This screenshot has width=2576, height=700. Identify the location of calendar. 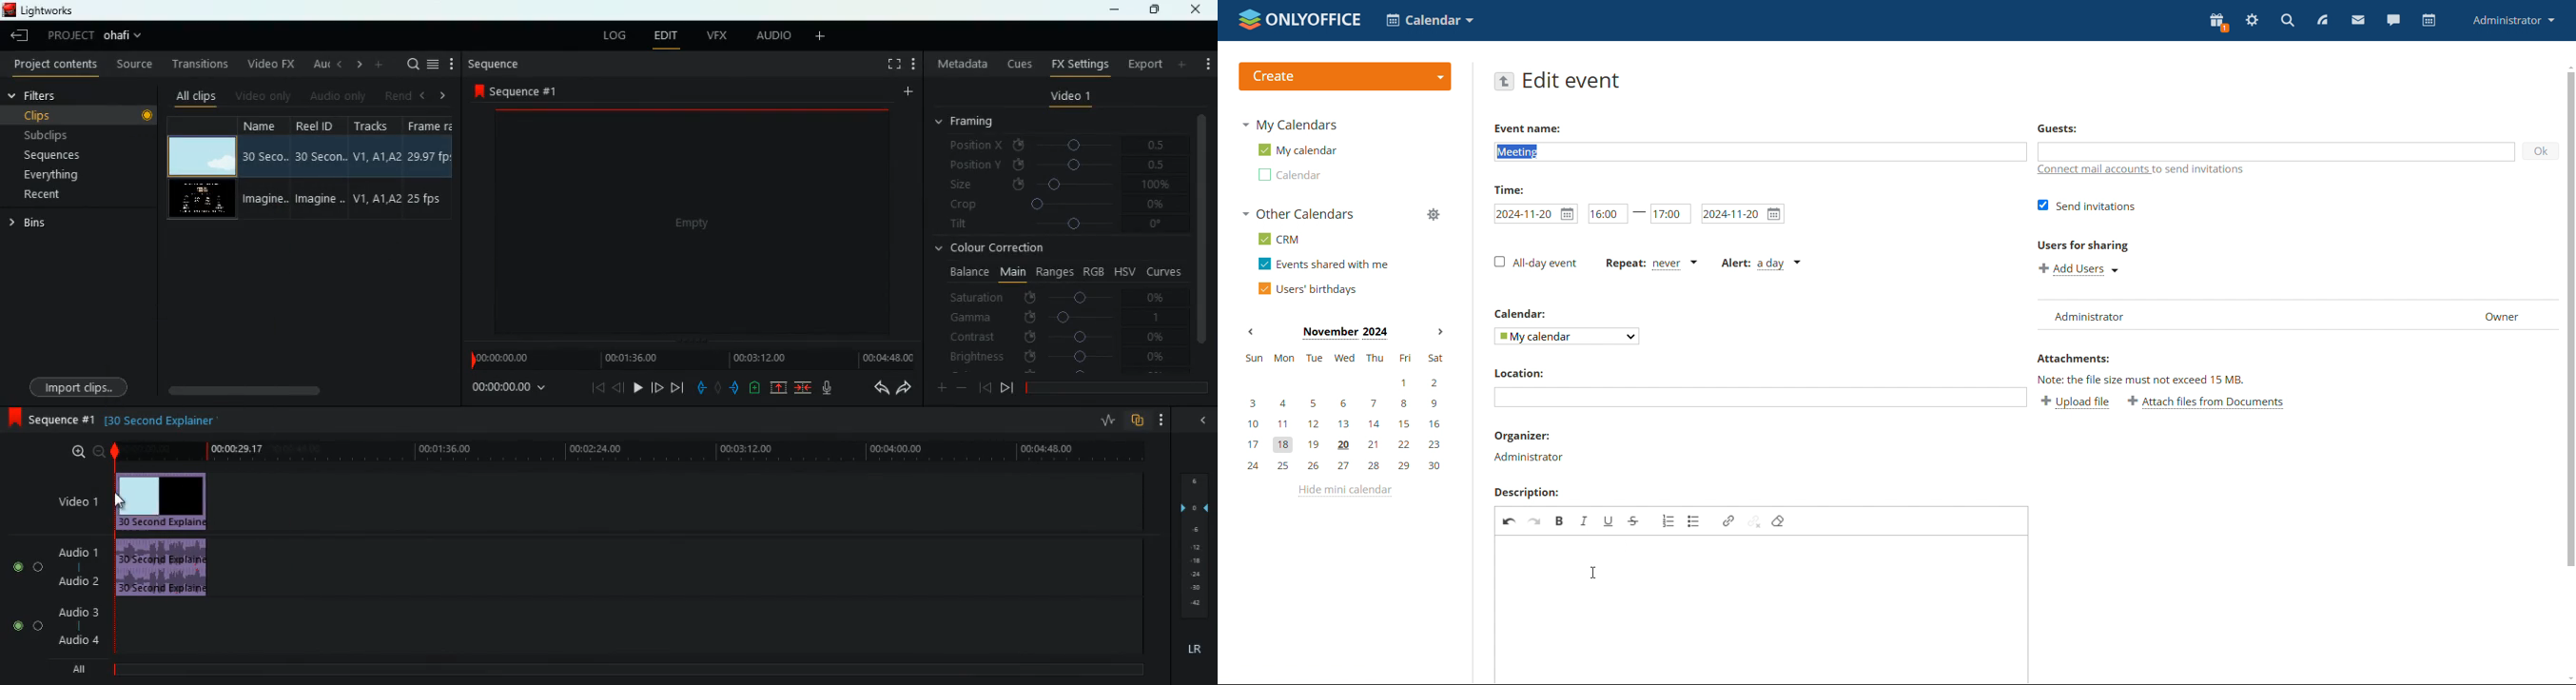
(1289, 175).